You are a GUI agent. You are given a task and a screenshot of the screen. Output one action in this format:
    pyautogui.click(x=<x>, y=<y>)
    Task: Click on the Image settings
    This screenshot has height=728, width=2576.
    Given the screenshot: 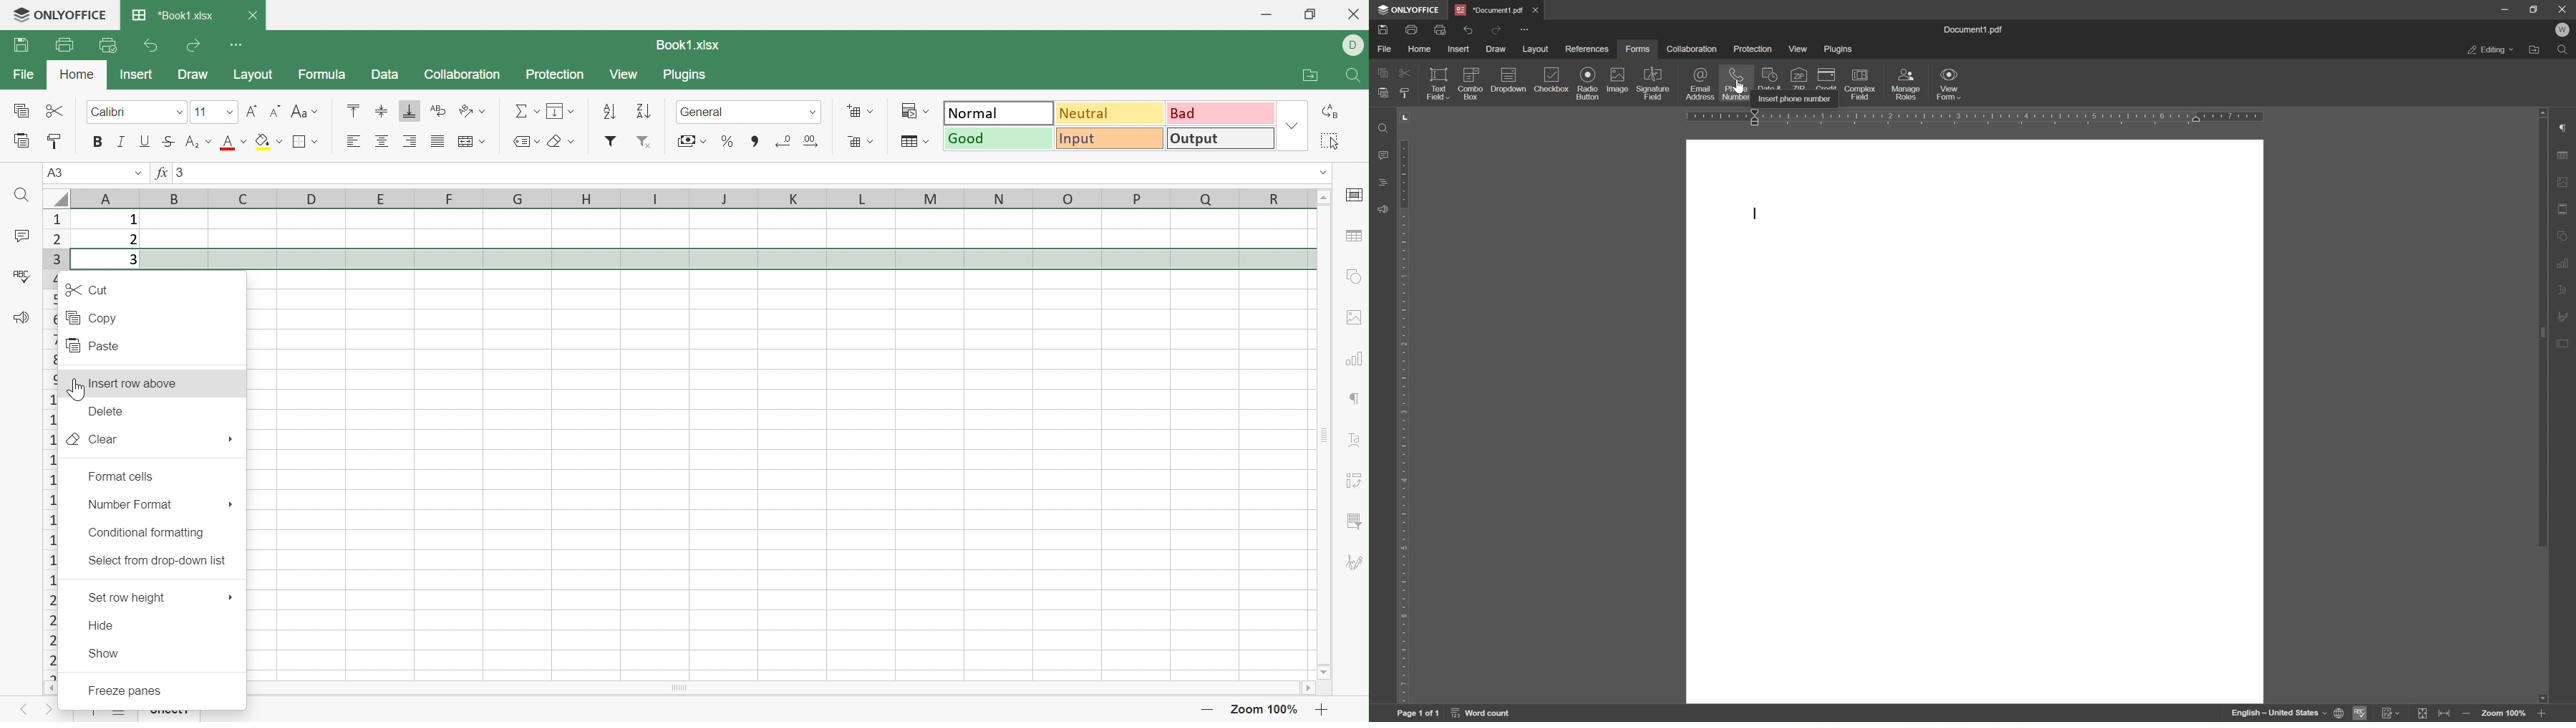 What is the action you would take?
    pyautogui.click(x=1354, y=317)
    